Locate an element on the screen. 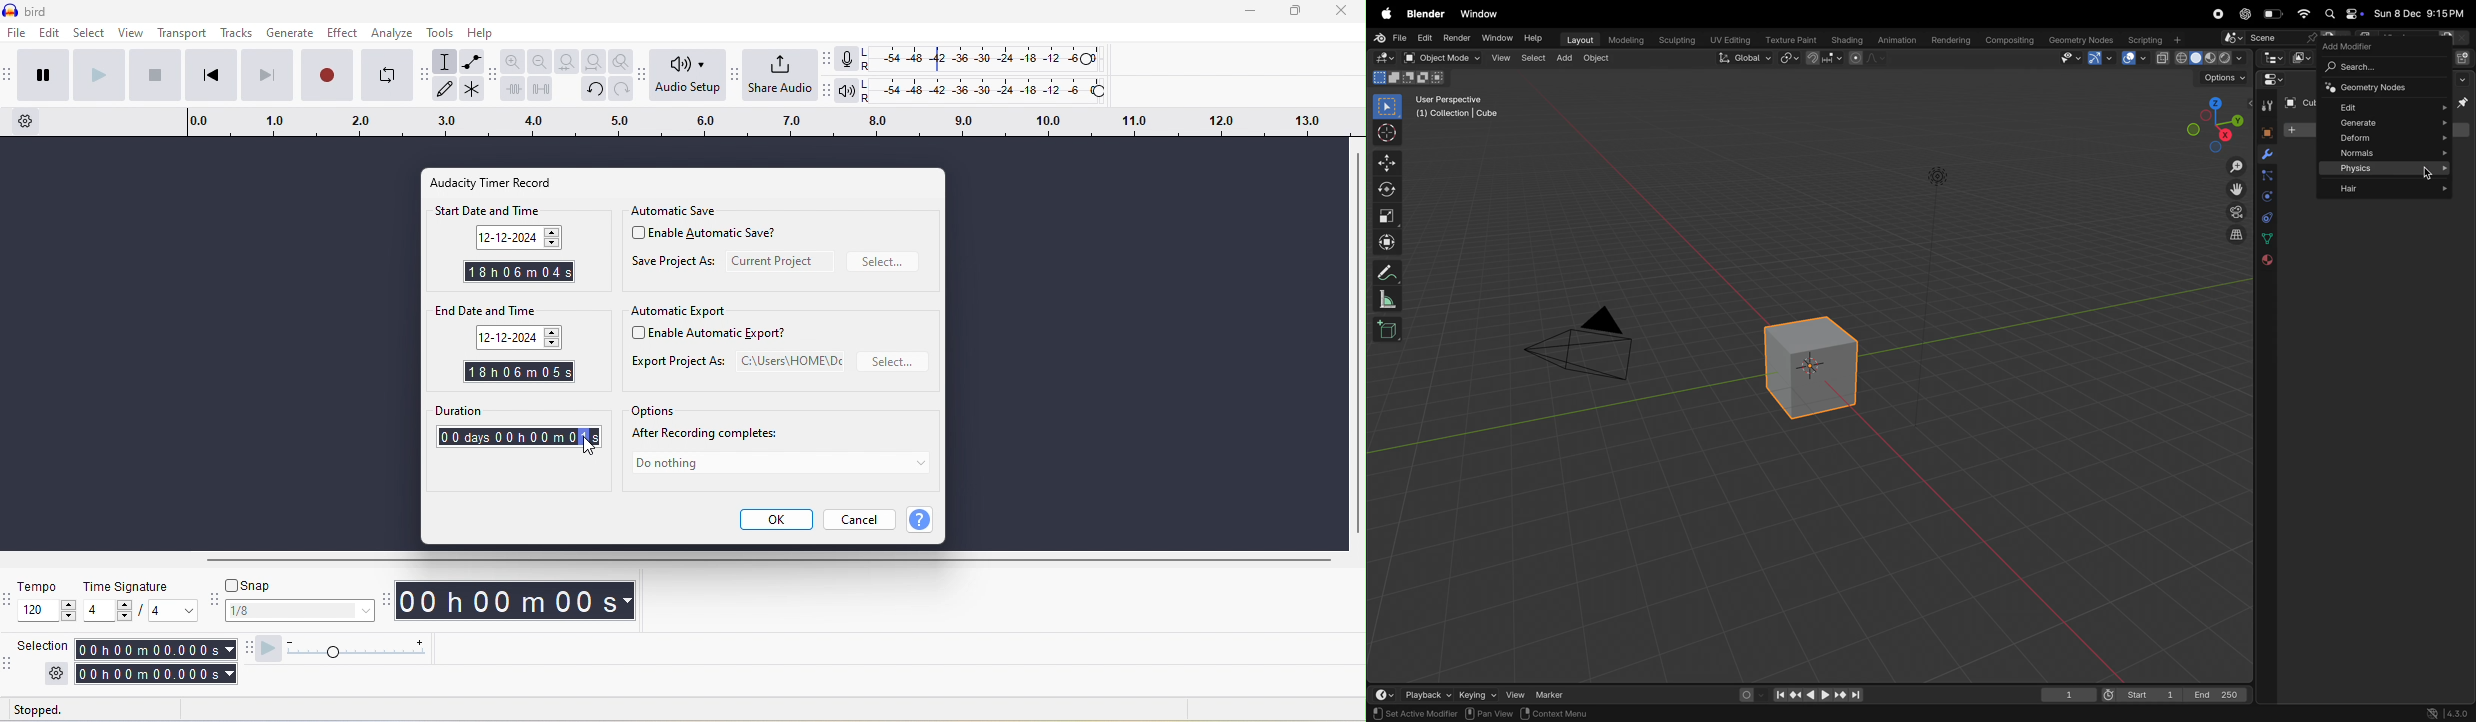  open is located at coordinates (1409, 58).